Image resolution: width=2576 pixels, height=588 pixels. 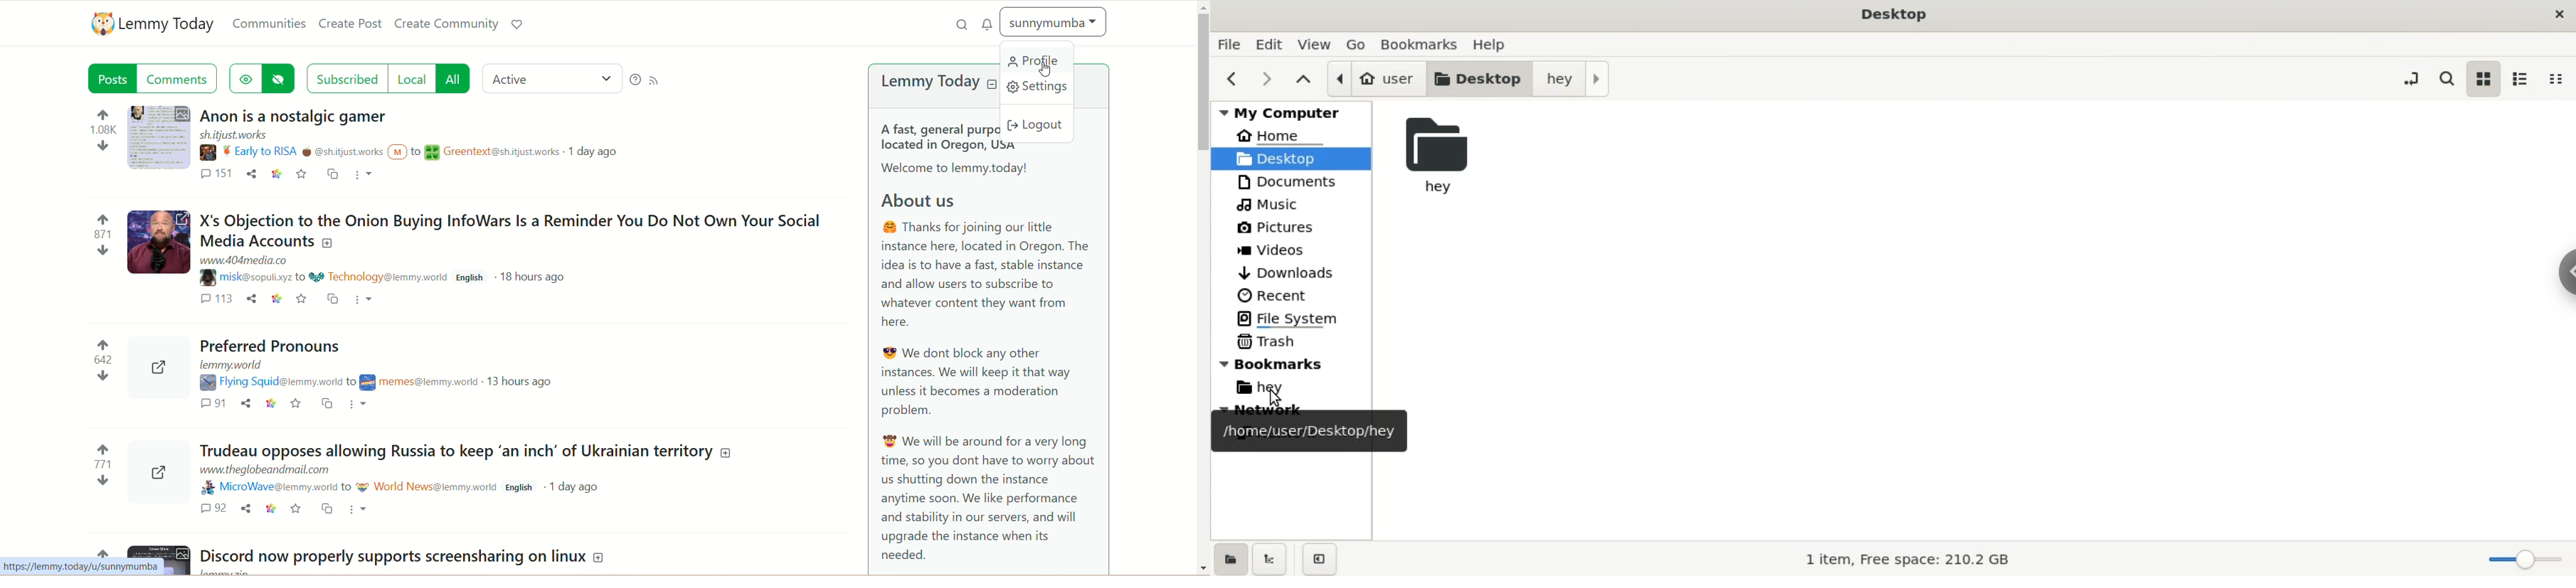 I want to click on Comments, so click(x=210, y=508).